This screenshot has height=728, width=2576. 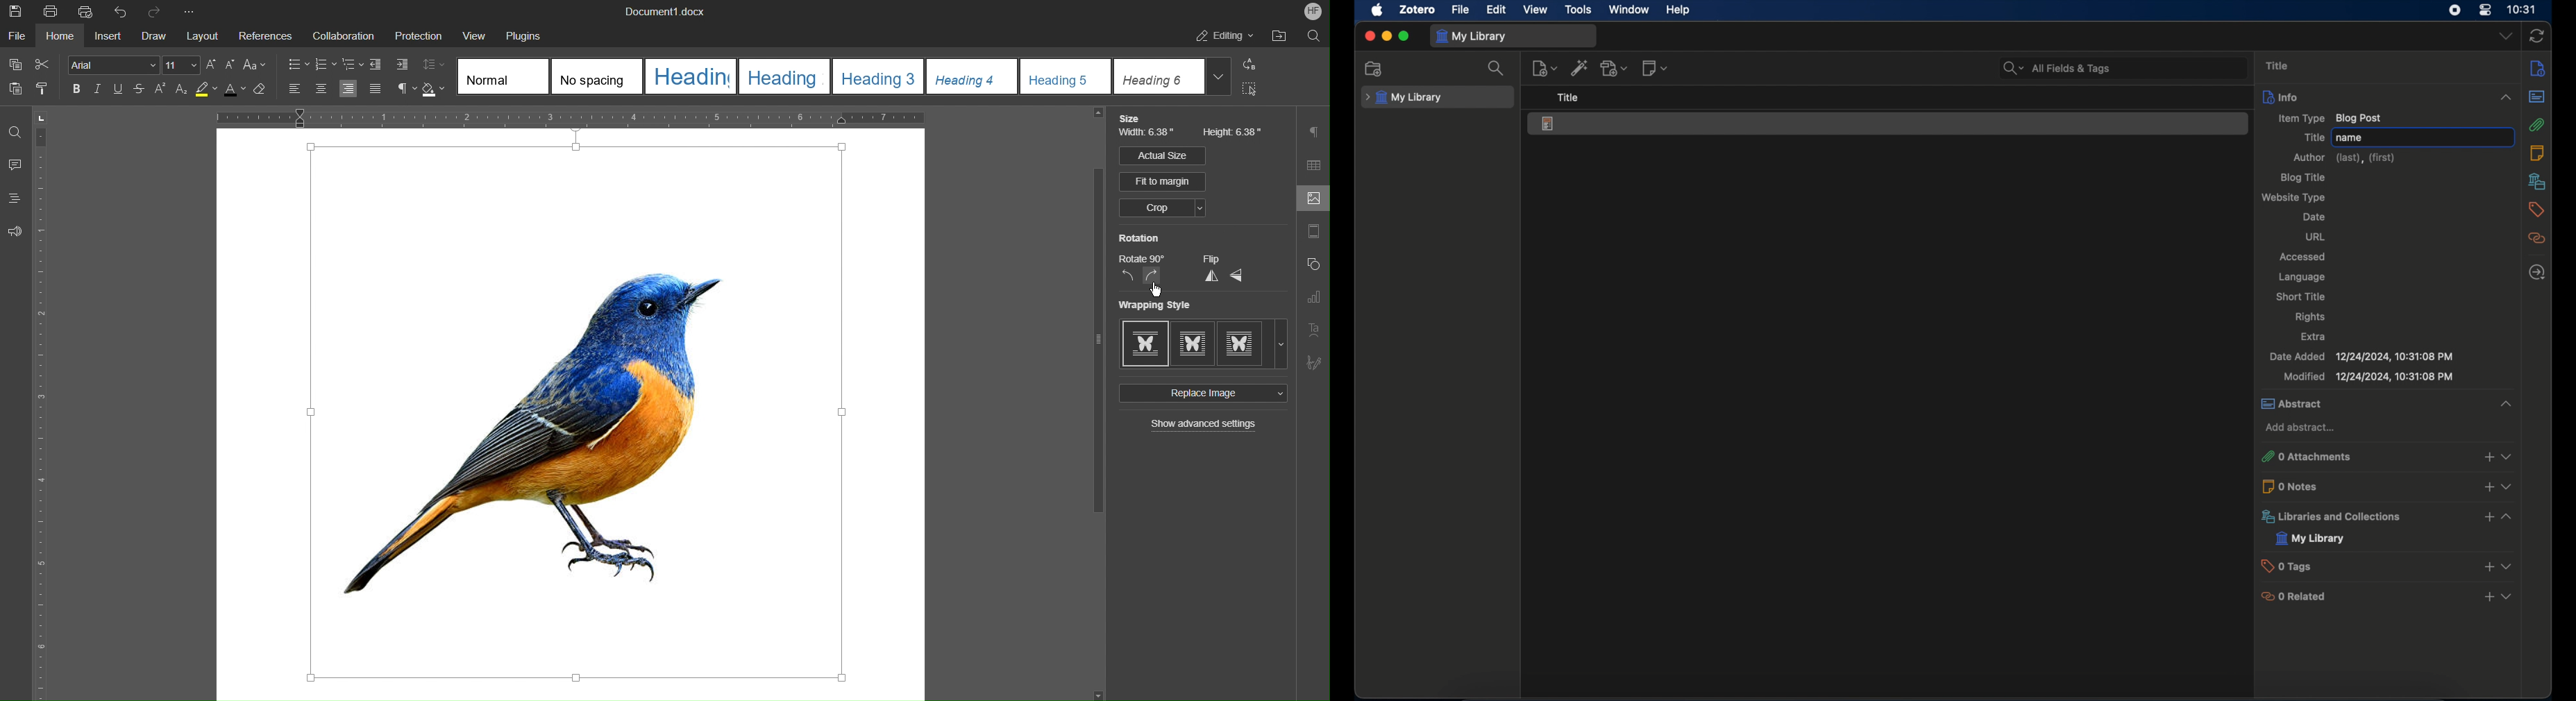 What do you see at coordinates (2058, 68) in the screenshot?
I see `all fields & tags` at bounding box center [2058, 68].